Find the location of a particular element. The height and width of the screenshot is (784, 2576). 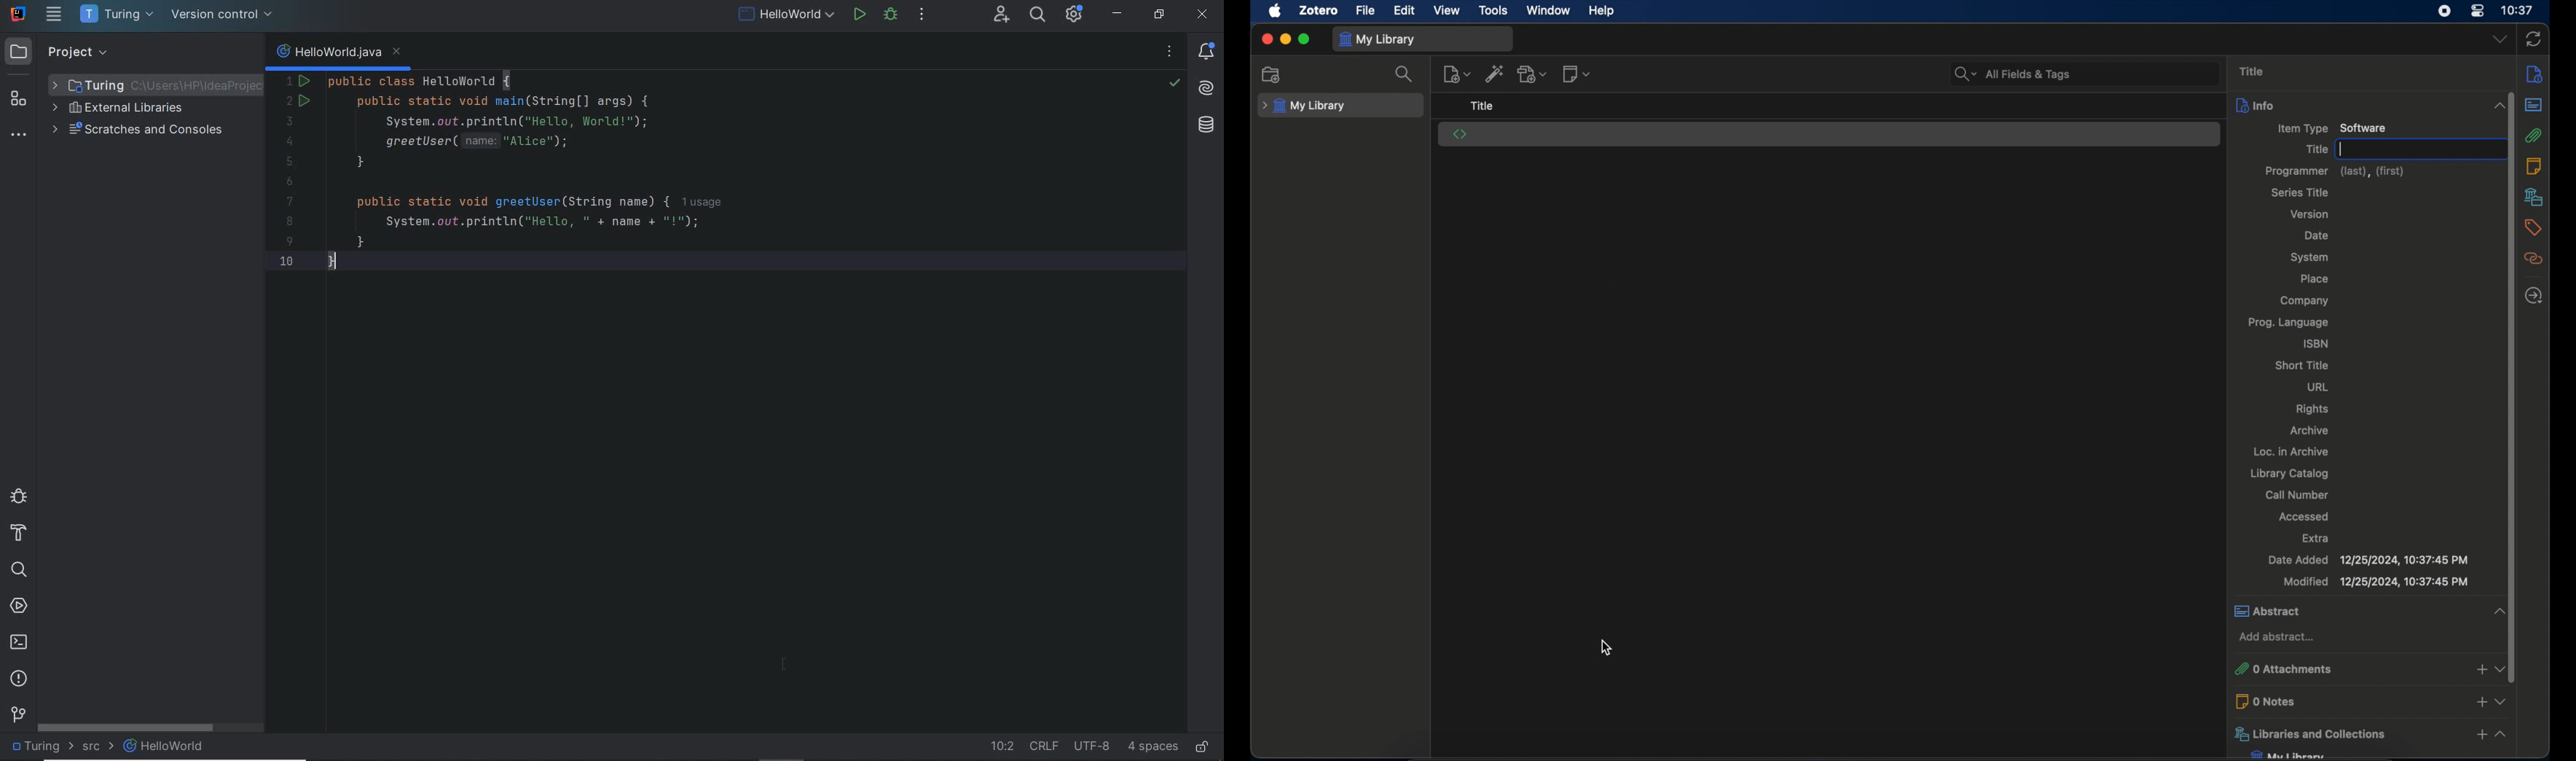

0 notes is located at coordinates (2349, 700).